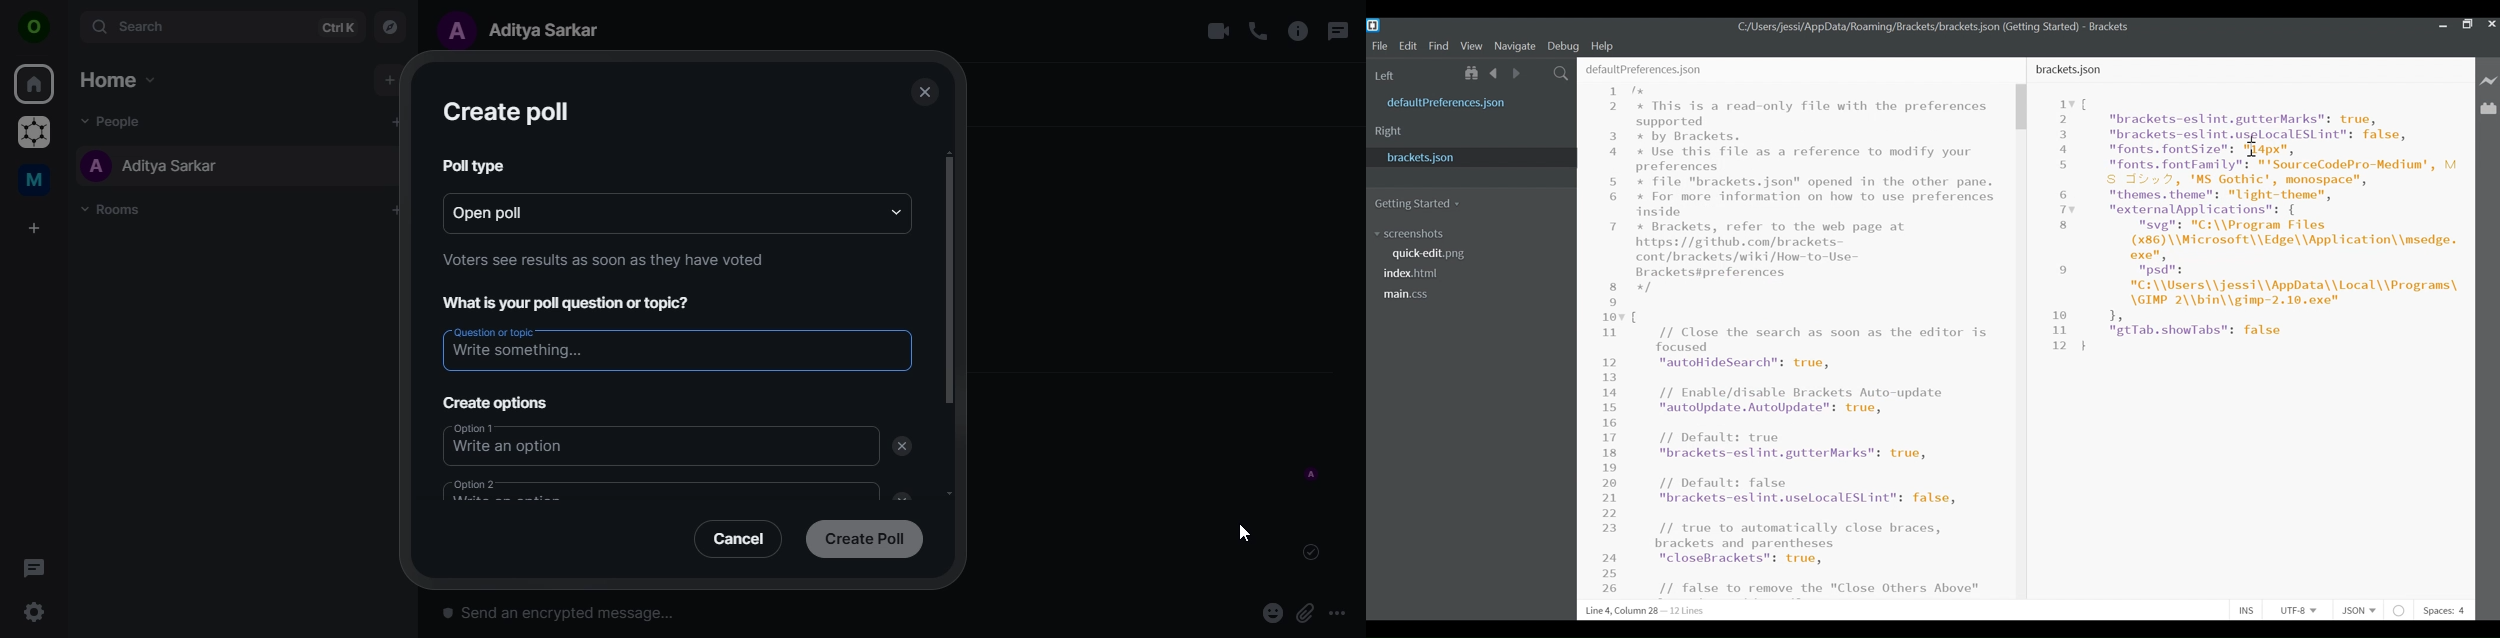  What do you see at coordinates (1495, 73) in the screenshot?
I see `Navigate Back` at bounding box center [1495, 73].